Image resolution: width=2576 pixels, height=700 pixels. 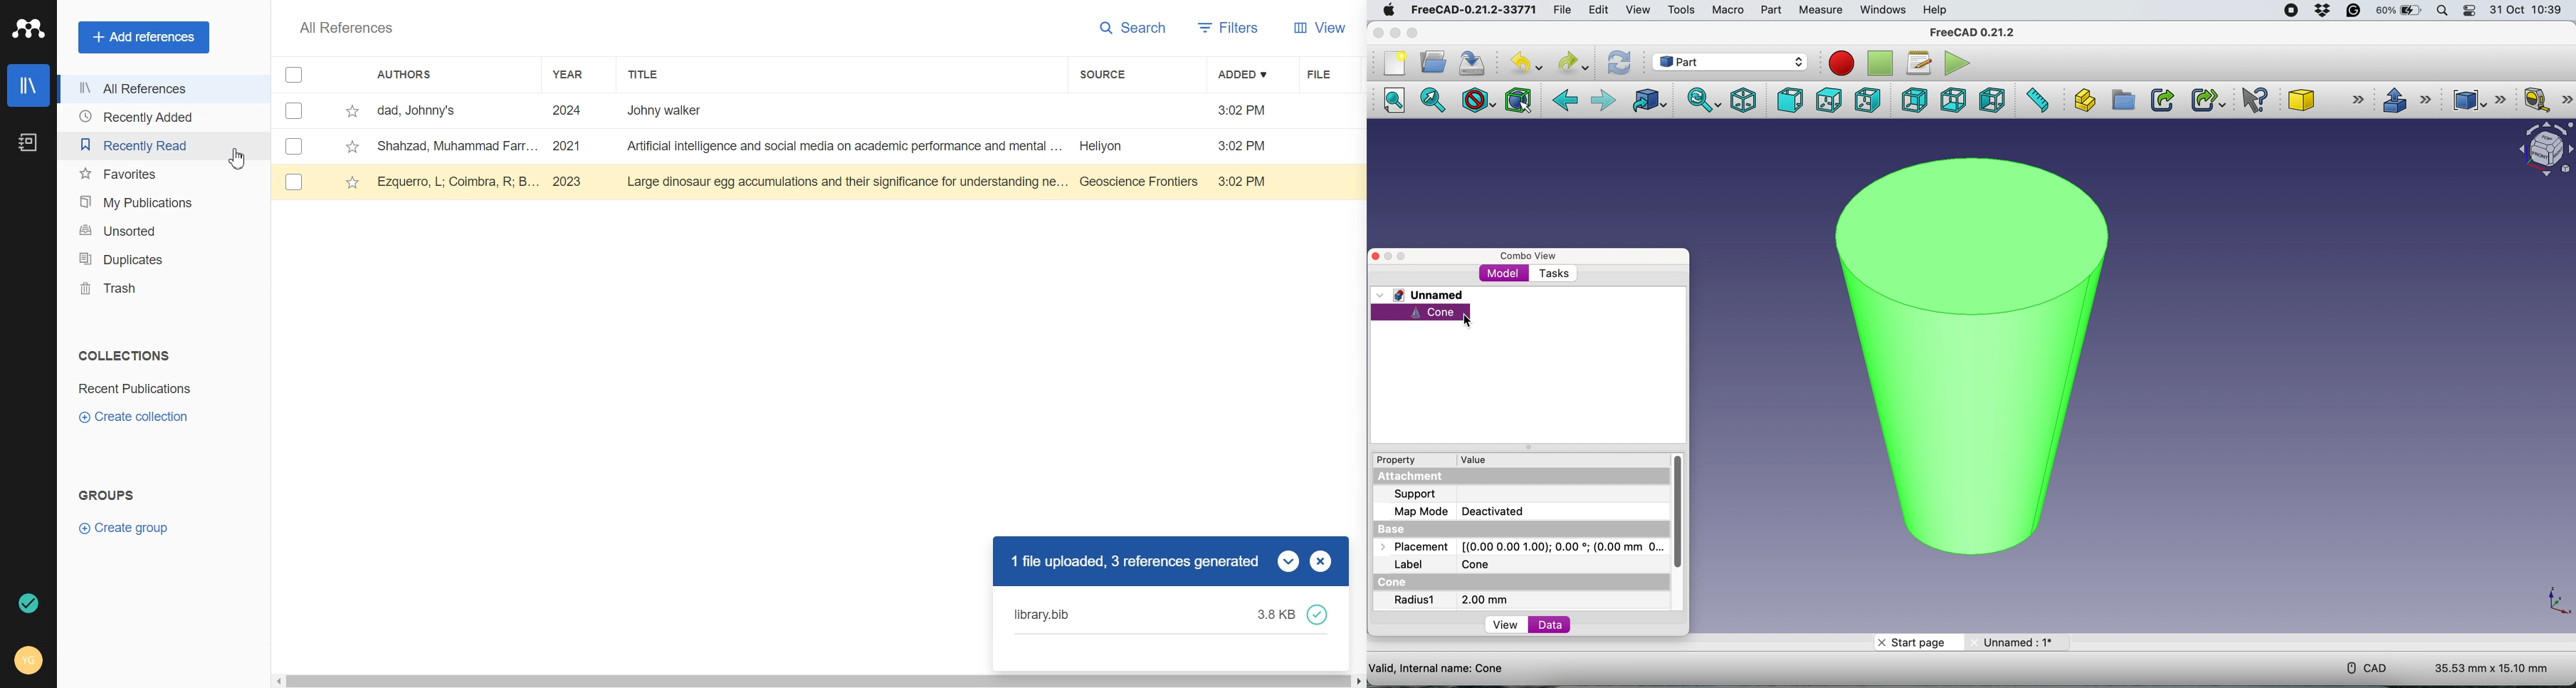 I want to click on radius, so click(x=1416, y=601).